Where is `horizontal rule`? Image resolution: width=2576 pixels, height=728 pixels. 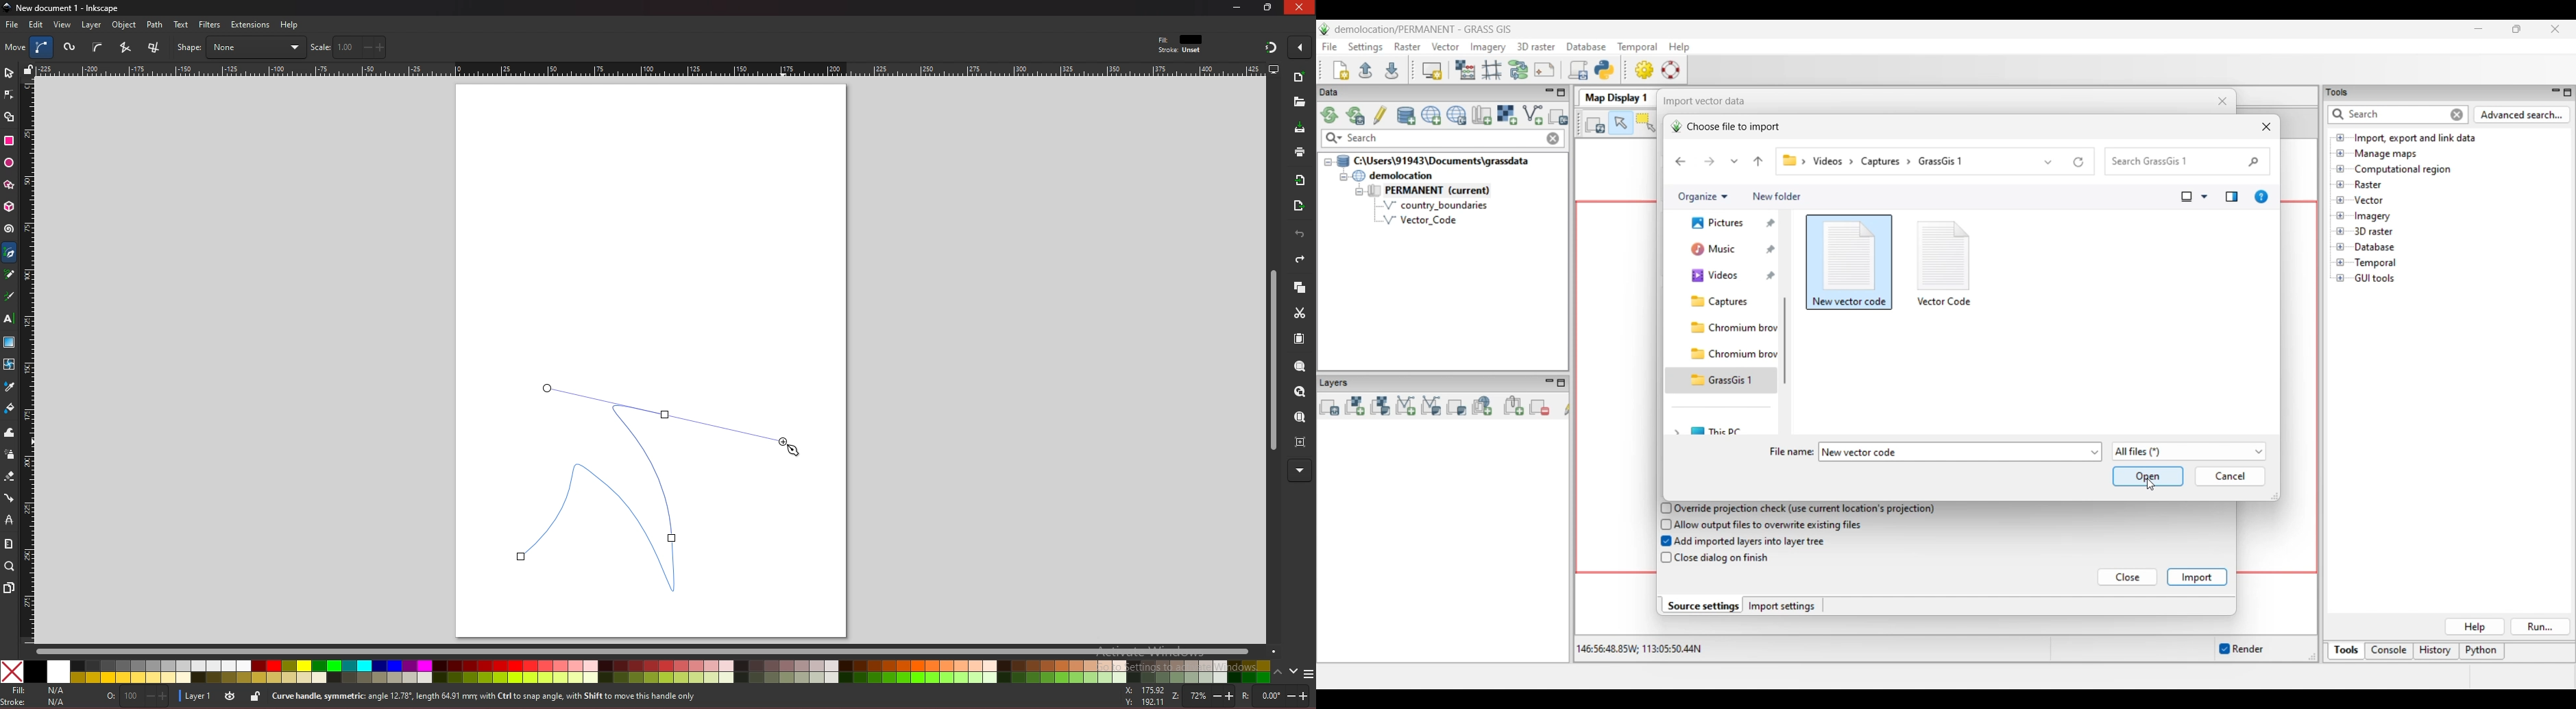 horizontal rule is located at coordinates (650, 69).